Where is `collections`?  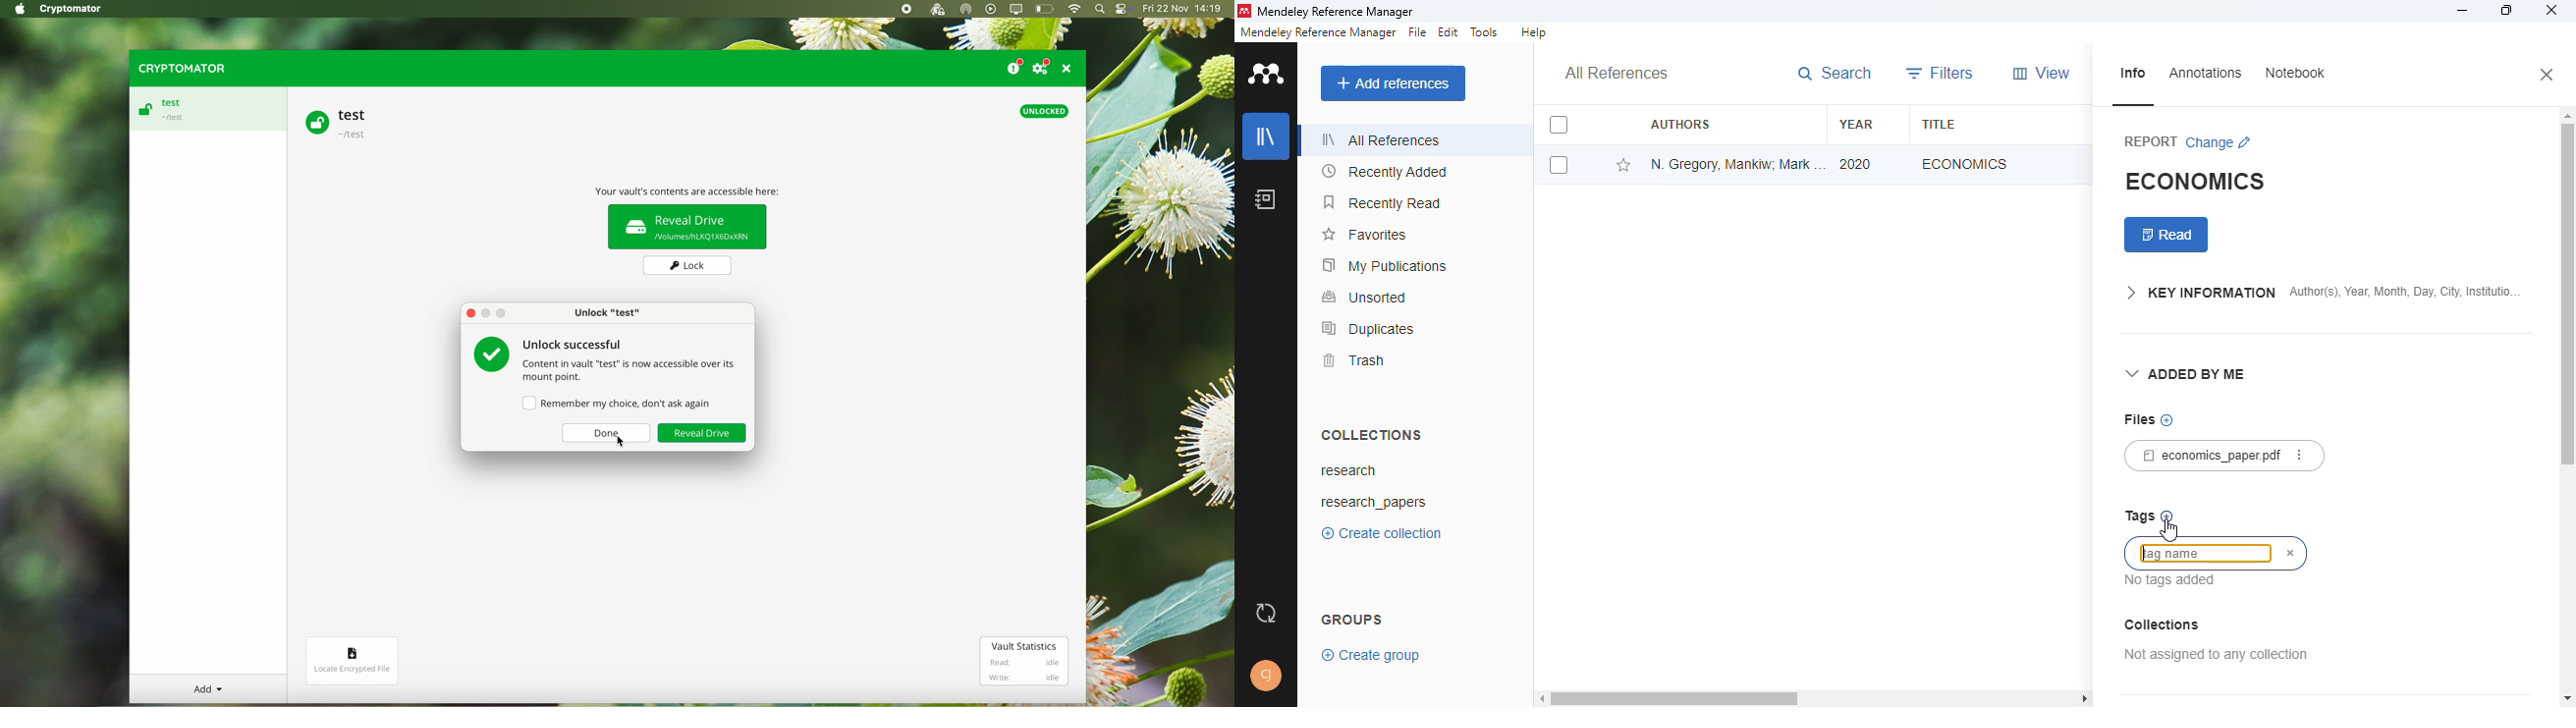
collections is located at coordinates (1372, 436).